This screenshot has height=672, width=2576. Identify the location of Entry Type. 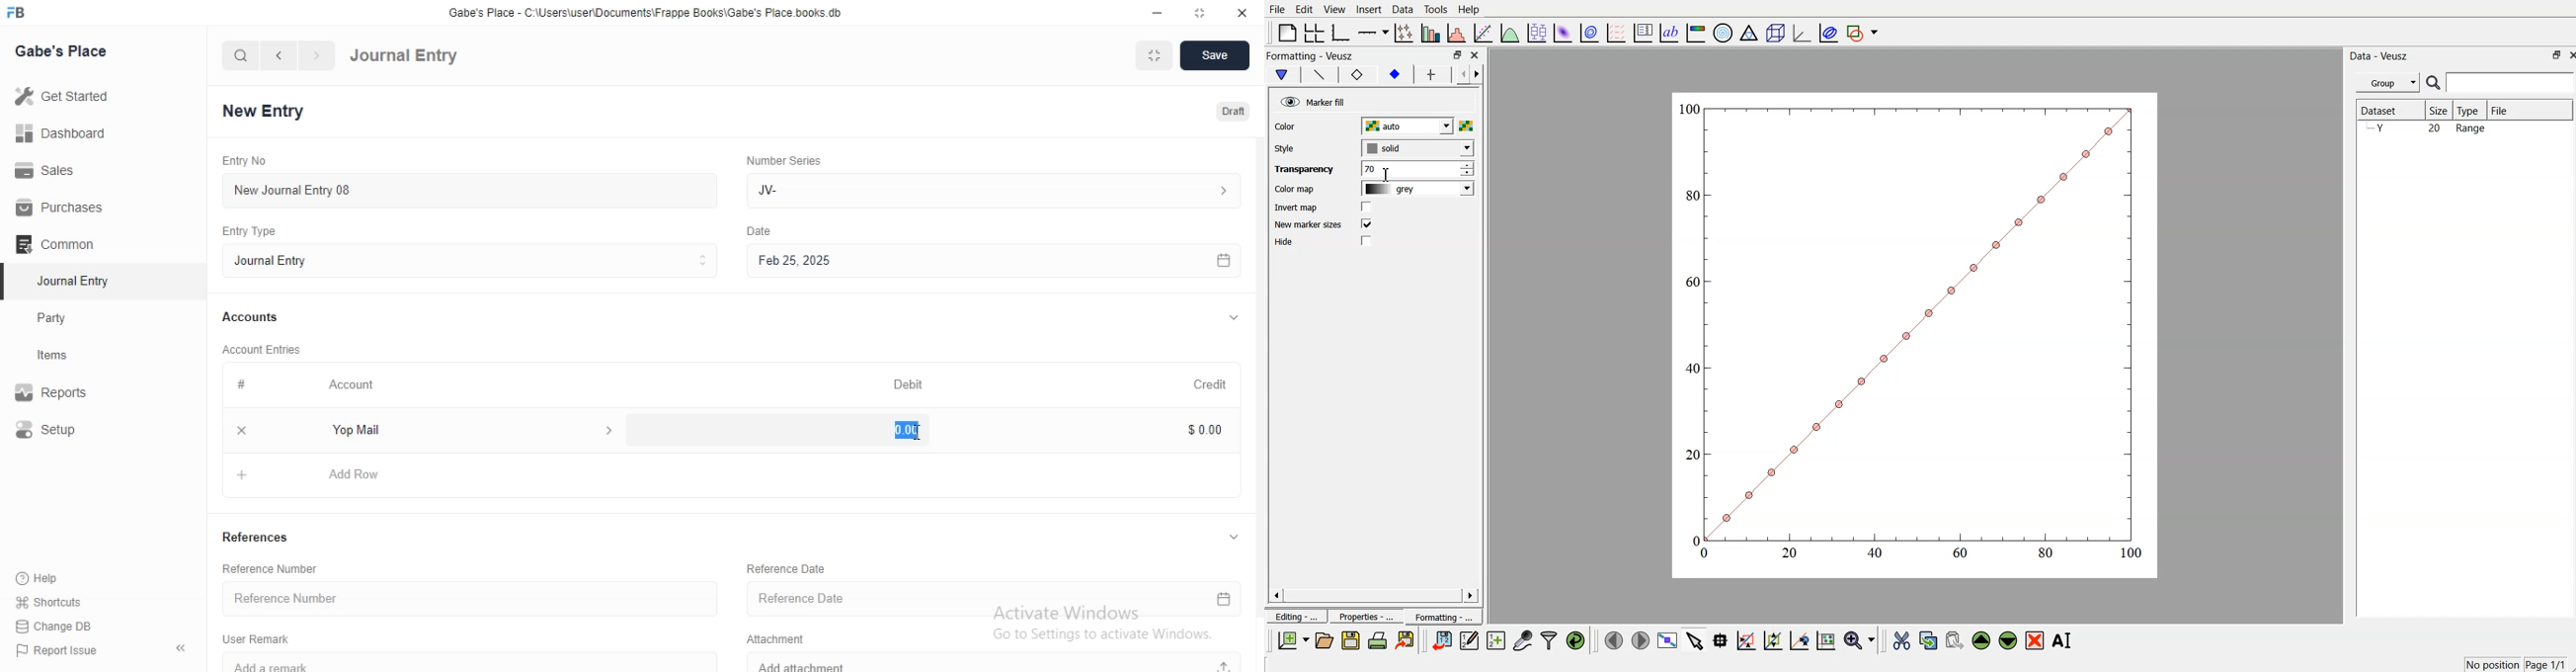
(247, 231).